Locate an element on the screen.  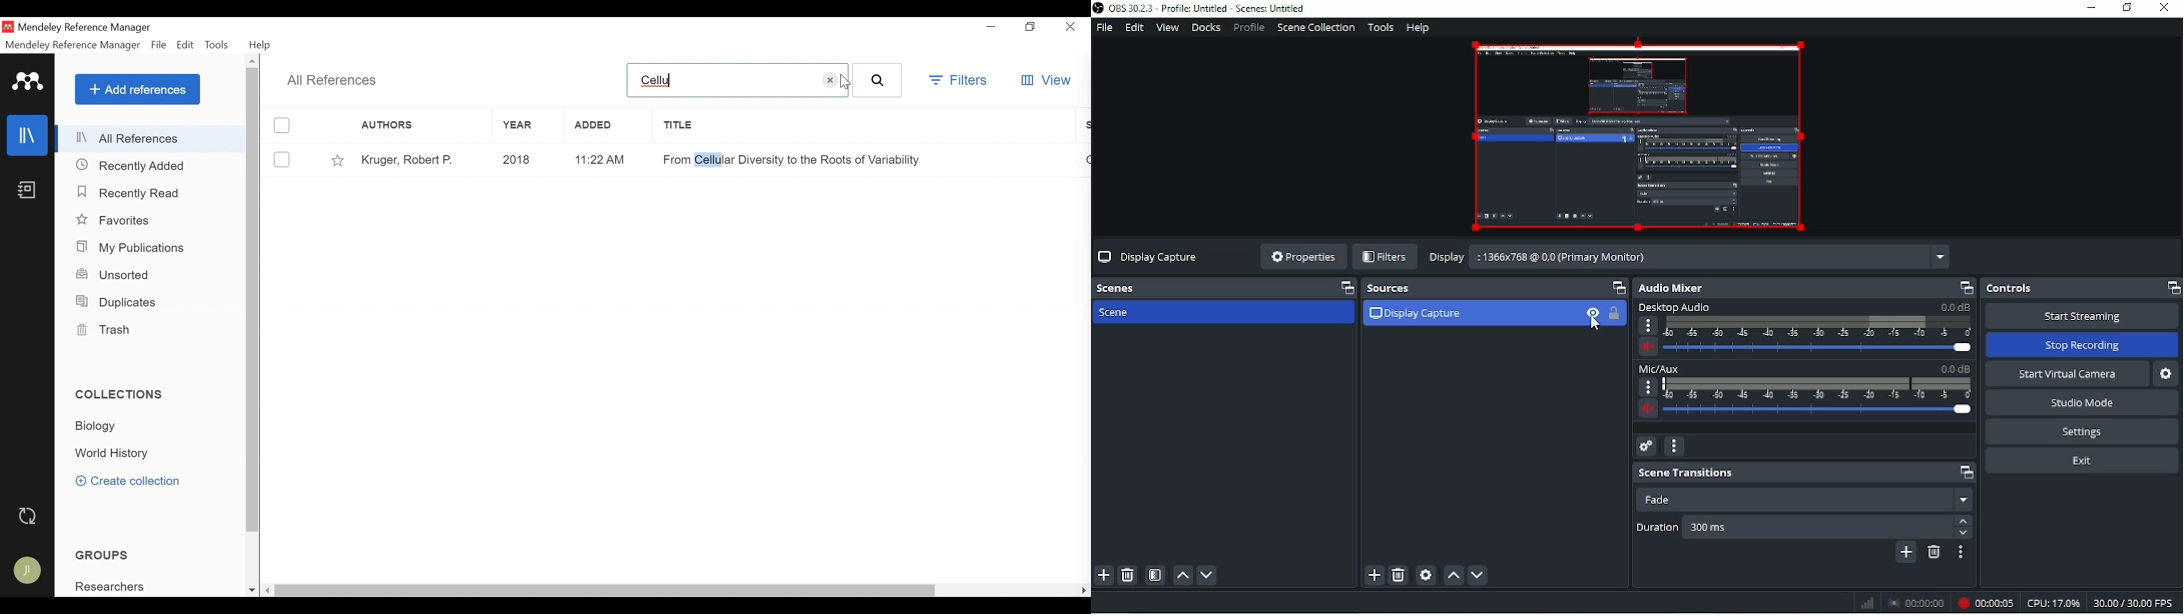
Edit is located at coordinates (1133, 28).